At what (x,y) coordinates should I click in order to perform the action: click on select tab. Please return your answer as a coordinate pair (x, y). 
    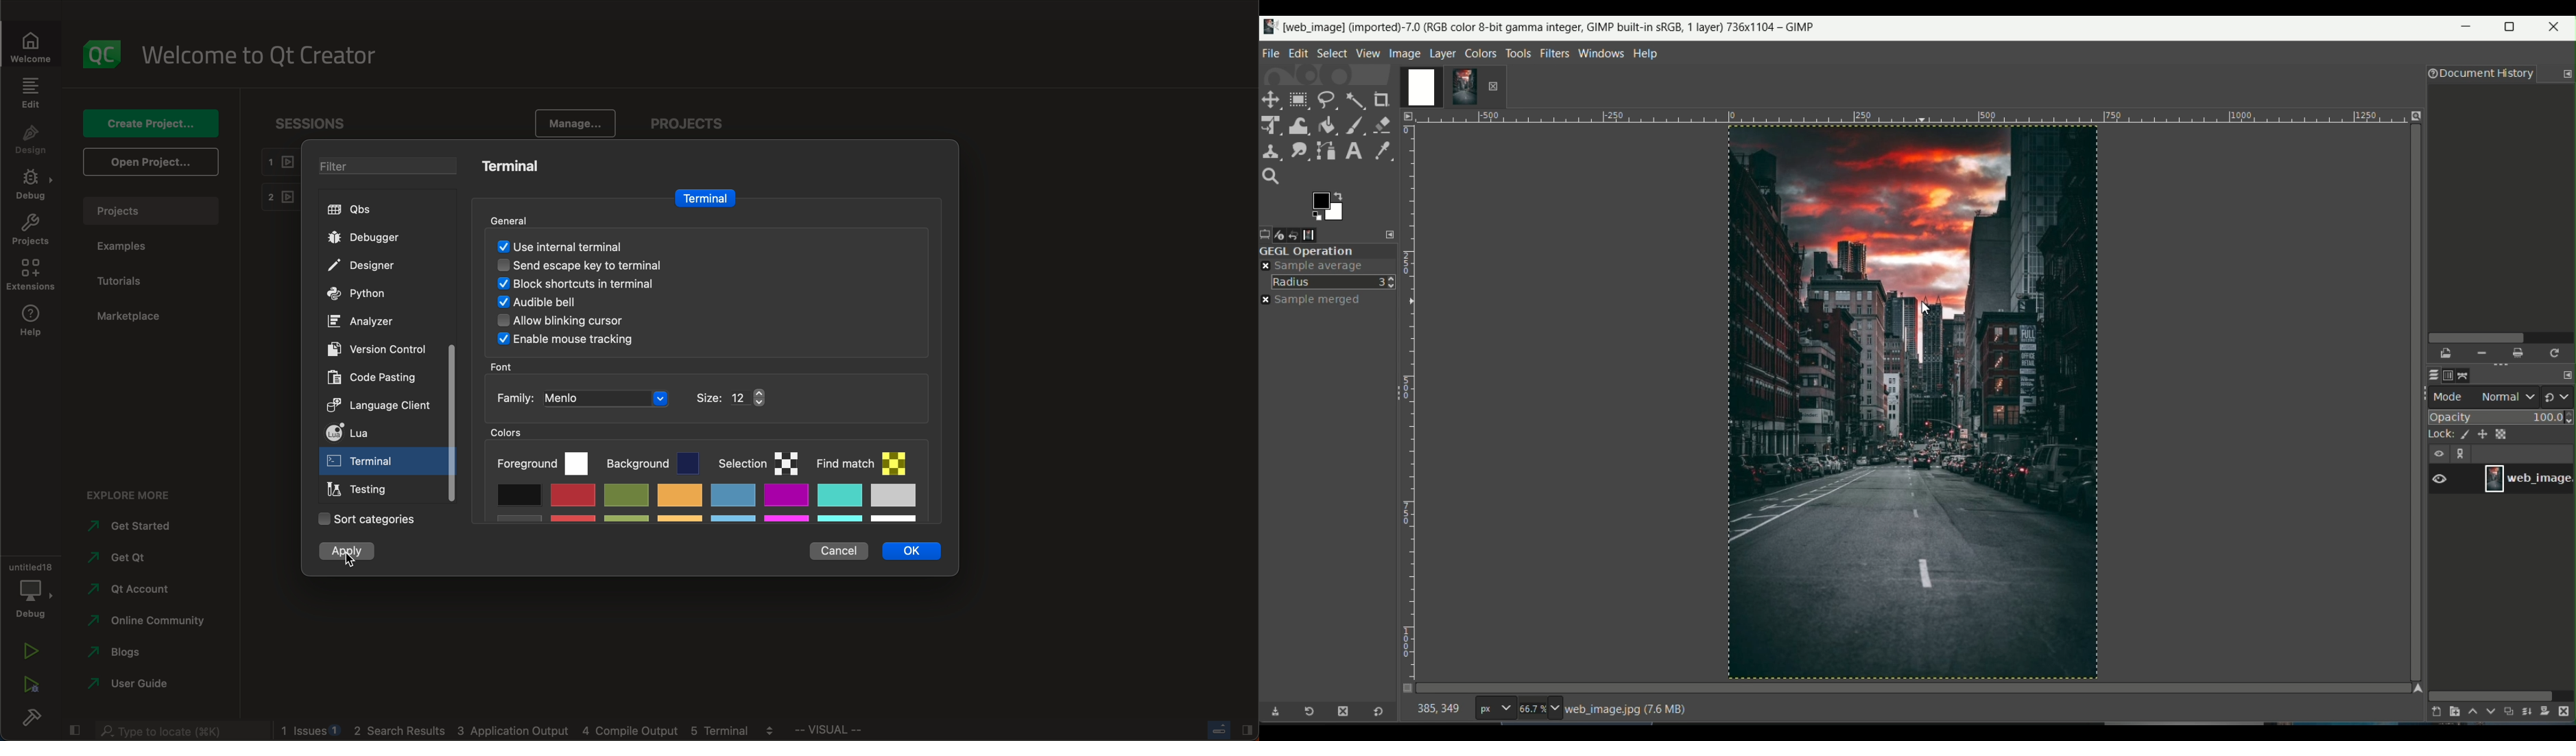
    Looking at the image, I should click on (1331, 52).